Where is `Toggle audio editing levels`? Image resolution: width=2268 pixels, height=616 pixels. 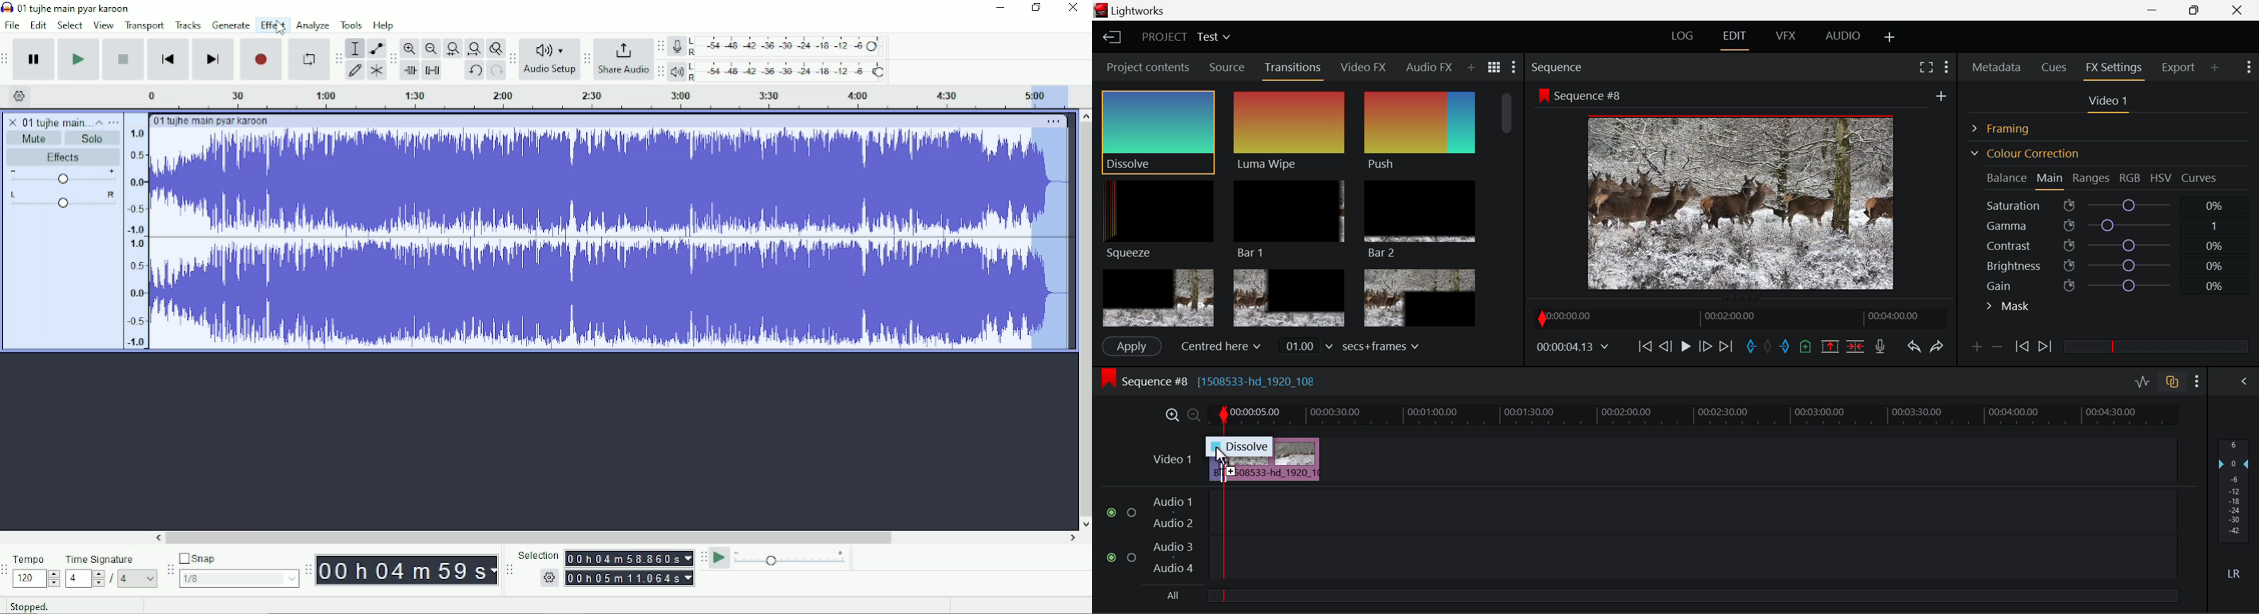 Toggle audio editing levels is located at coordinates (2144, 380).